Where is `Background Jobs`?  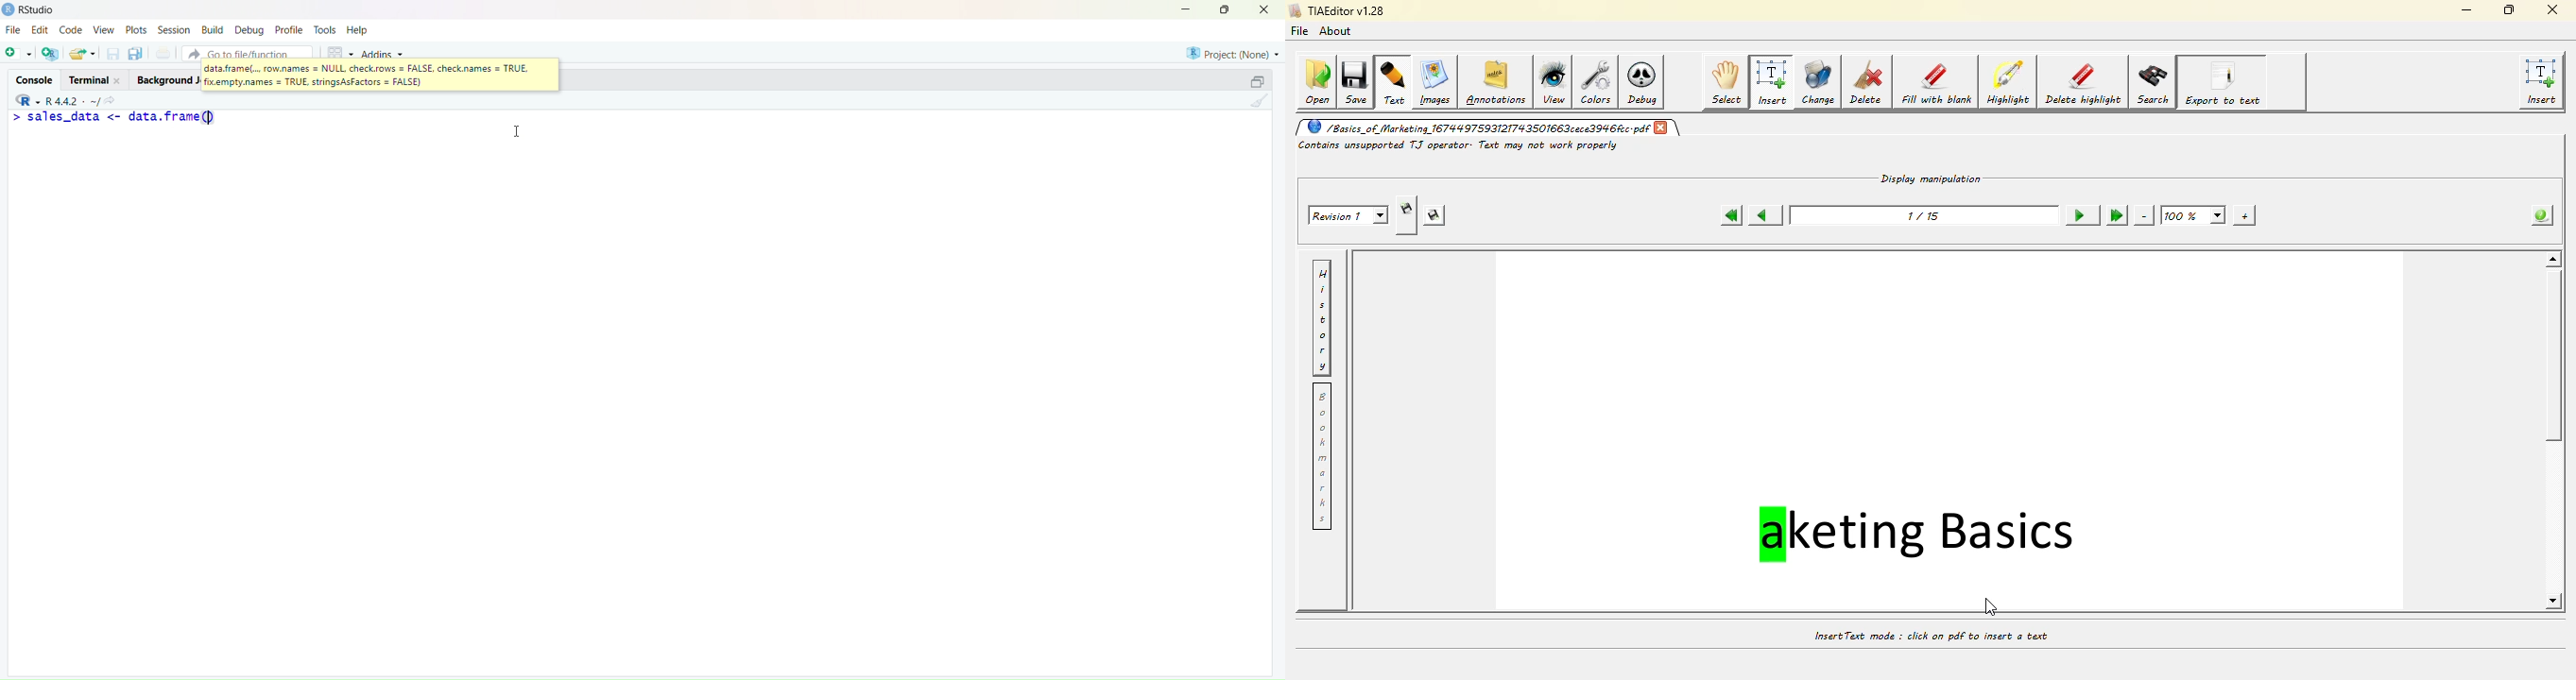
Background Jobs is located at coordinates (166, 80).